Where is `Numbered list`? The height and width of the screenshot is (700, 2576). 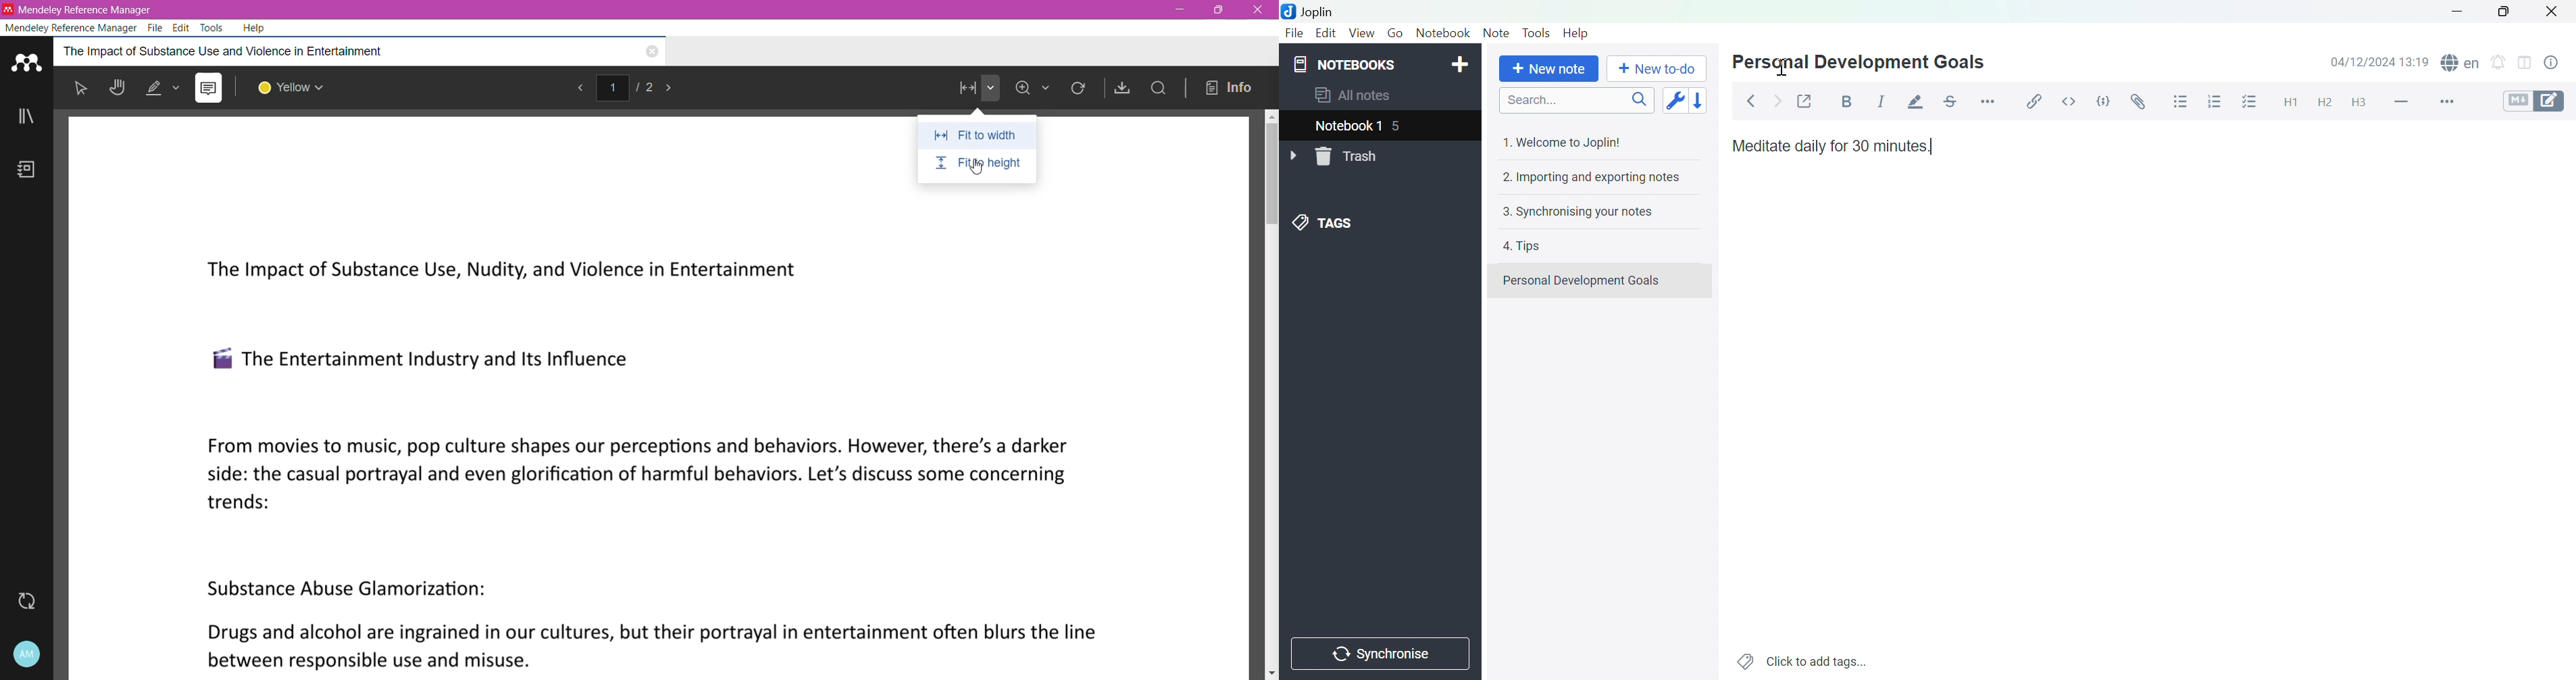 Numbered list is located at coordinates (2213, 102).